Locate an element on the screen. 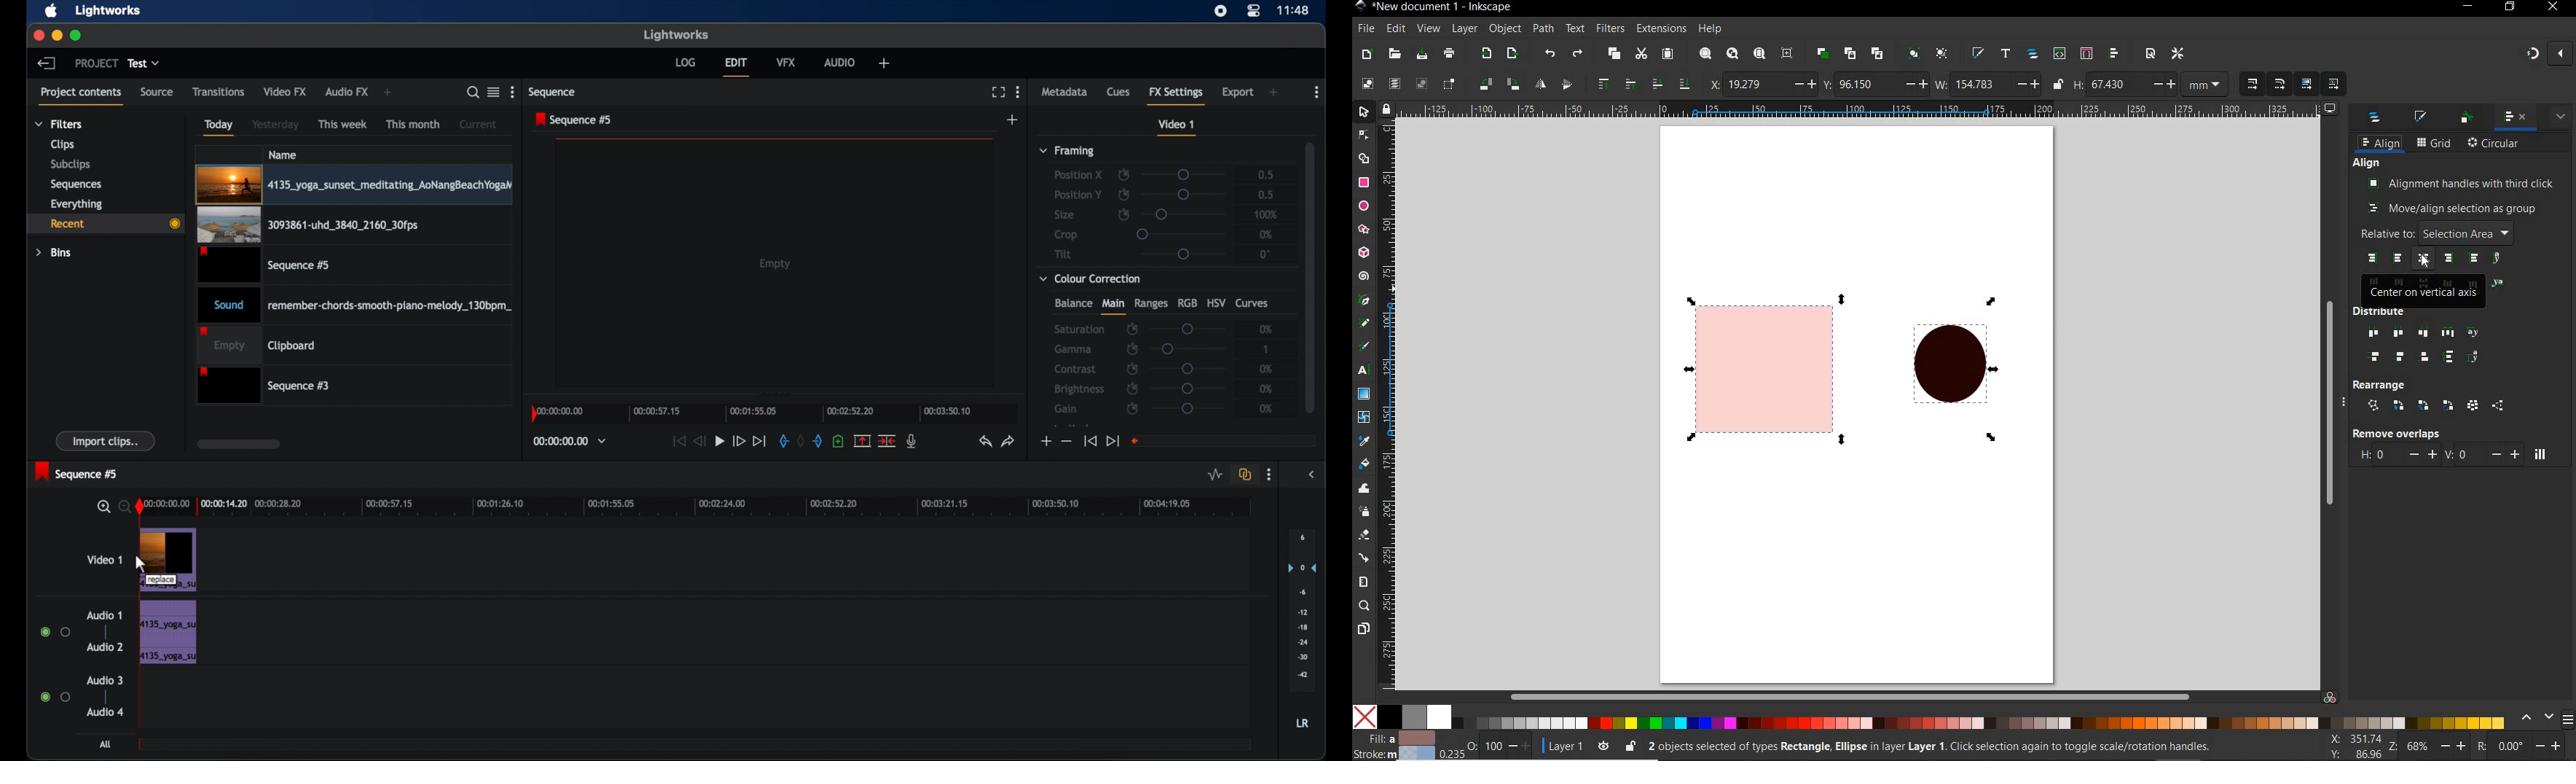 The image size is (2576, 784). timeline scale is located at coordinates (705, 508).